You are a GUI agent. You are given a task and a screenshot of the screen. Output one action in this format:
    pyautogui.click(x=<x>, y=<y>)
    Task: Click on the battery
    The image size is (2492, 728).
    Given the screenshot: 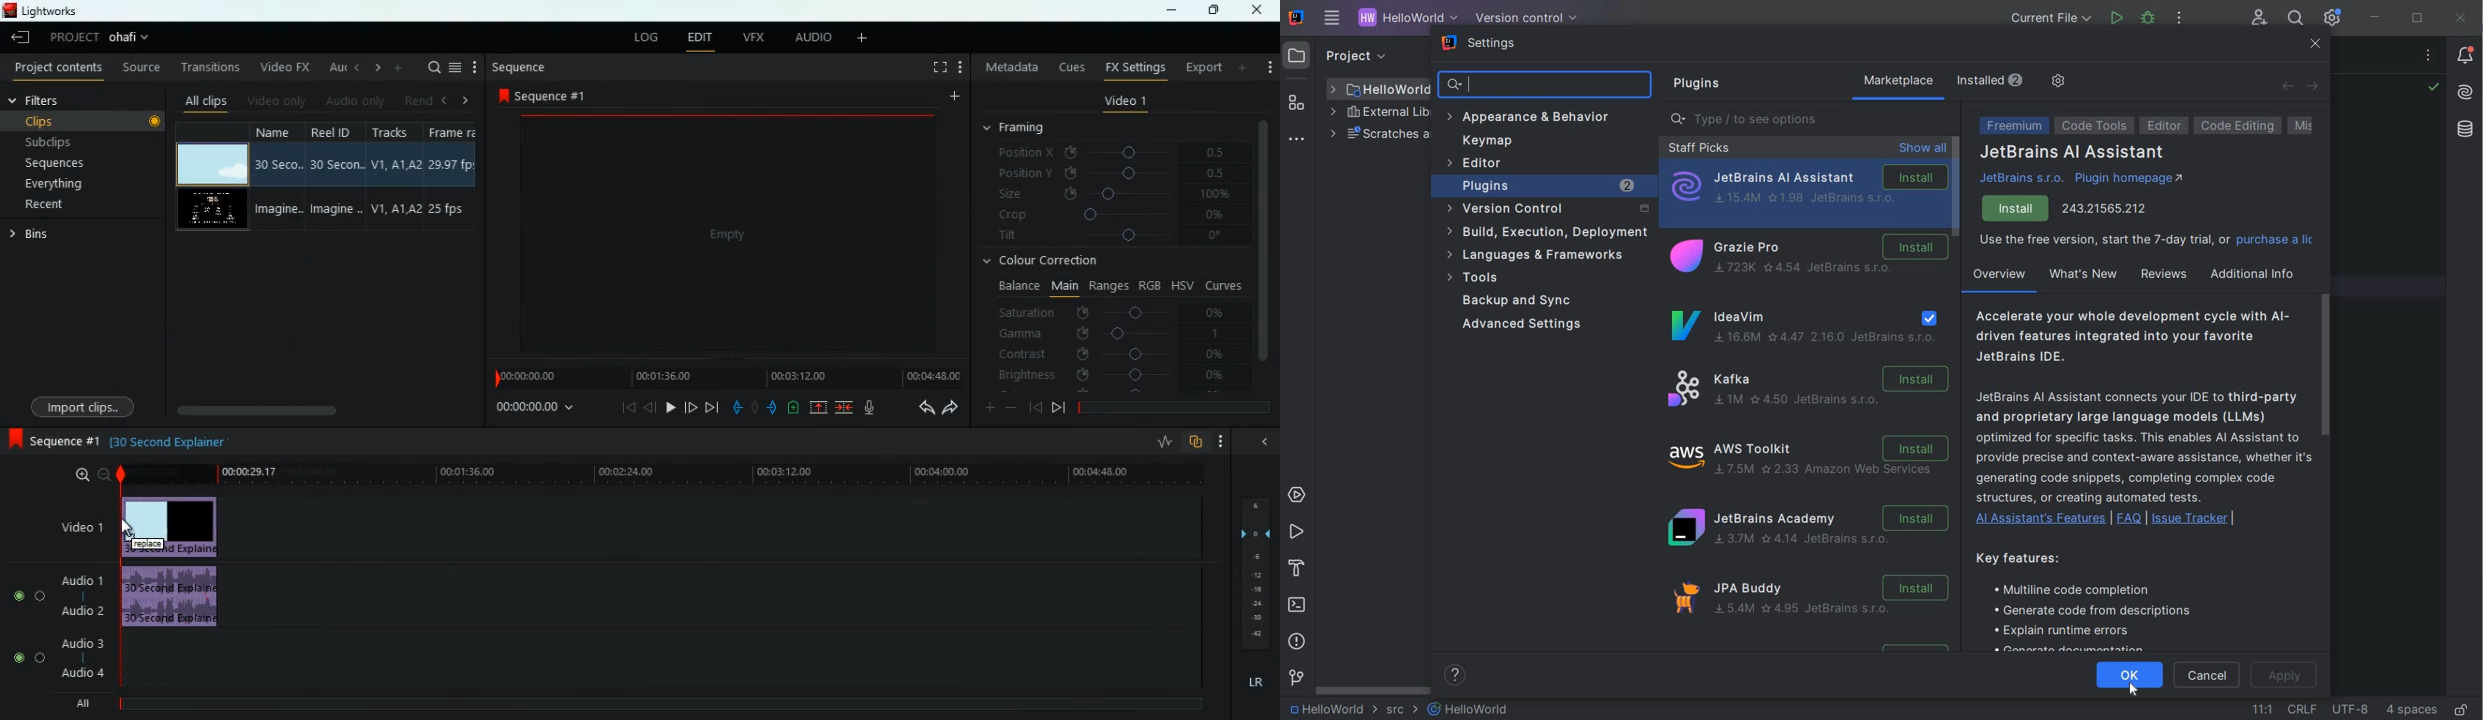 What is the action you would take?
    pyautogui.click(x=793, y=409)
    